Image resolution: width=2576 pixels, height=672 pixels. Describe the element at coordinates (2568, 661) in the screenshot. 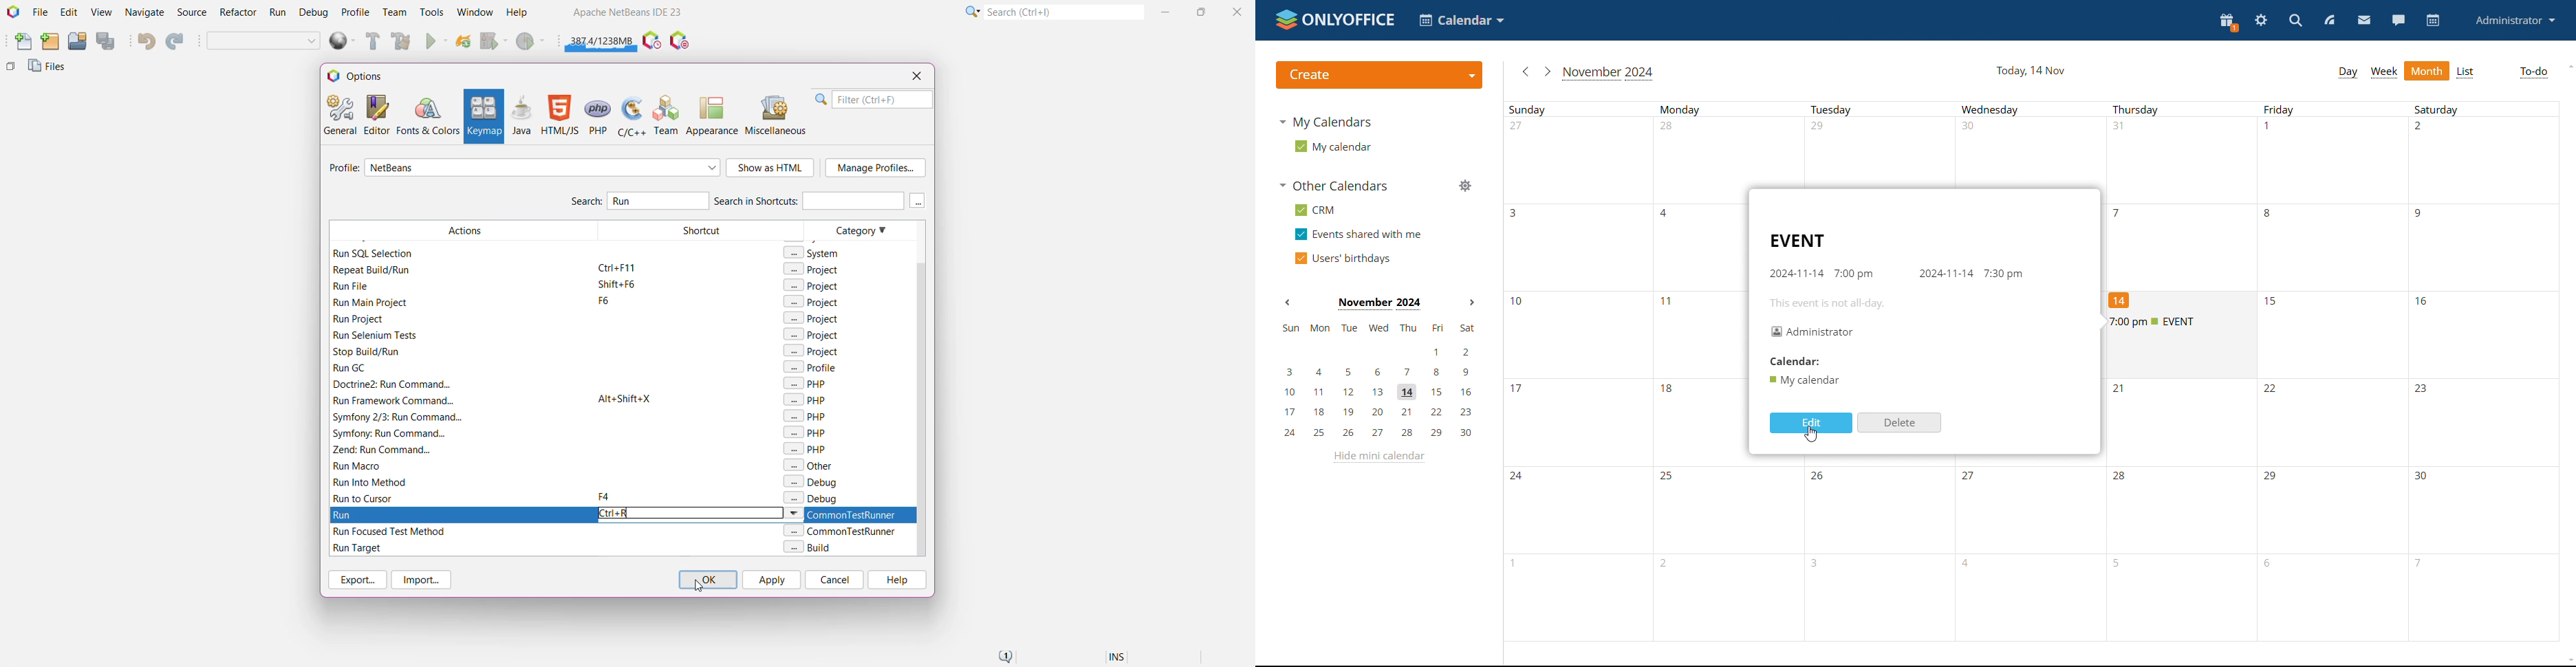

I see `scroll down` at that location.